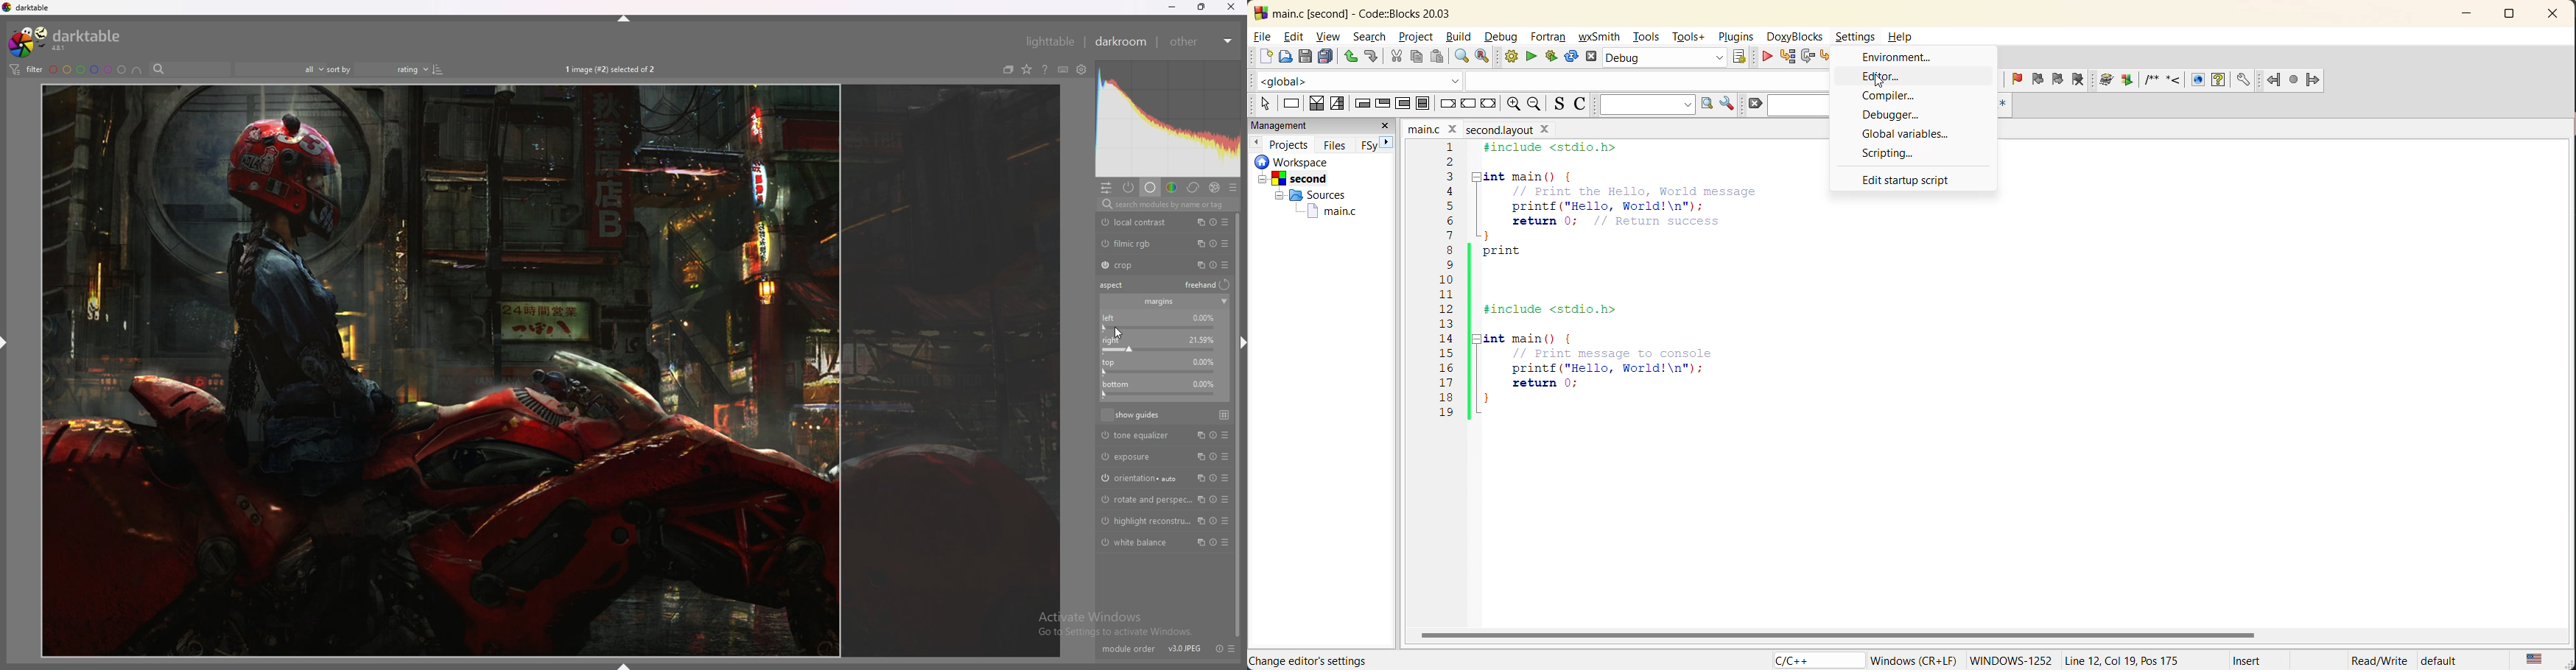 The width and height of the screenshot is (2576, 672). What do you see at coordinates (1193, 188) in the screenshot?
I see `correct` at bounding box center [1193, 188].